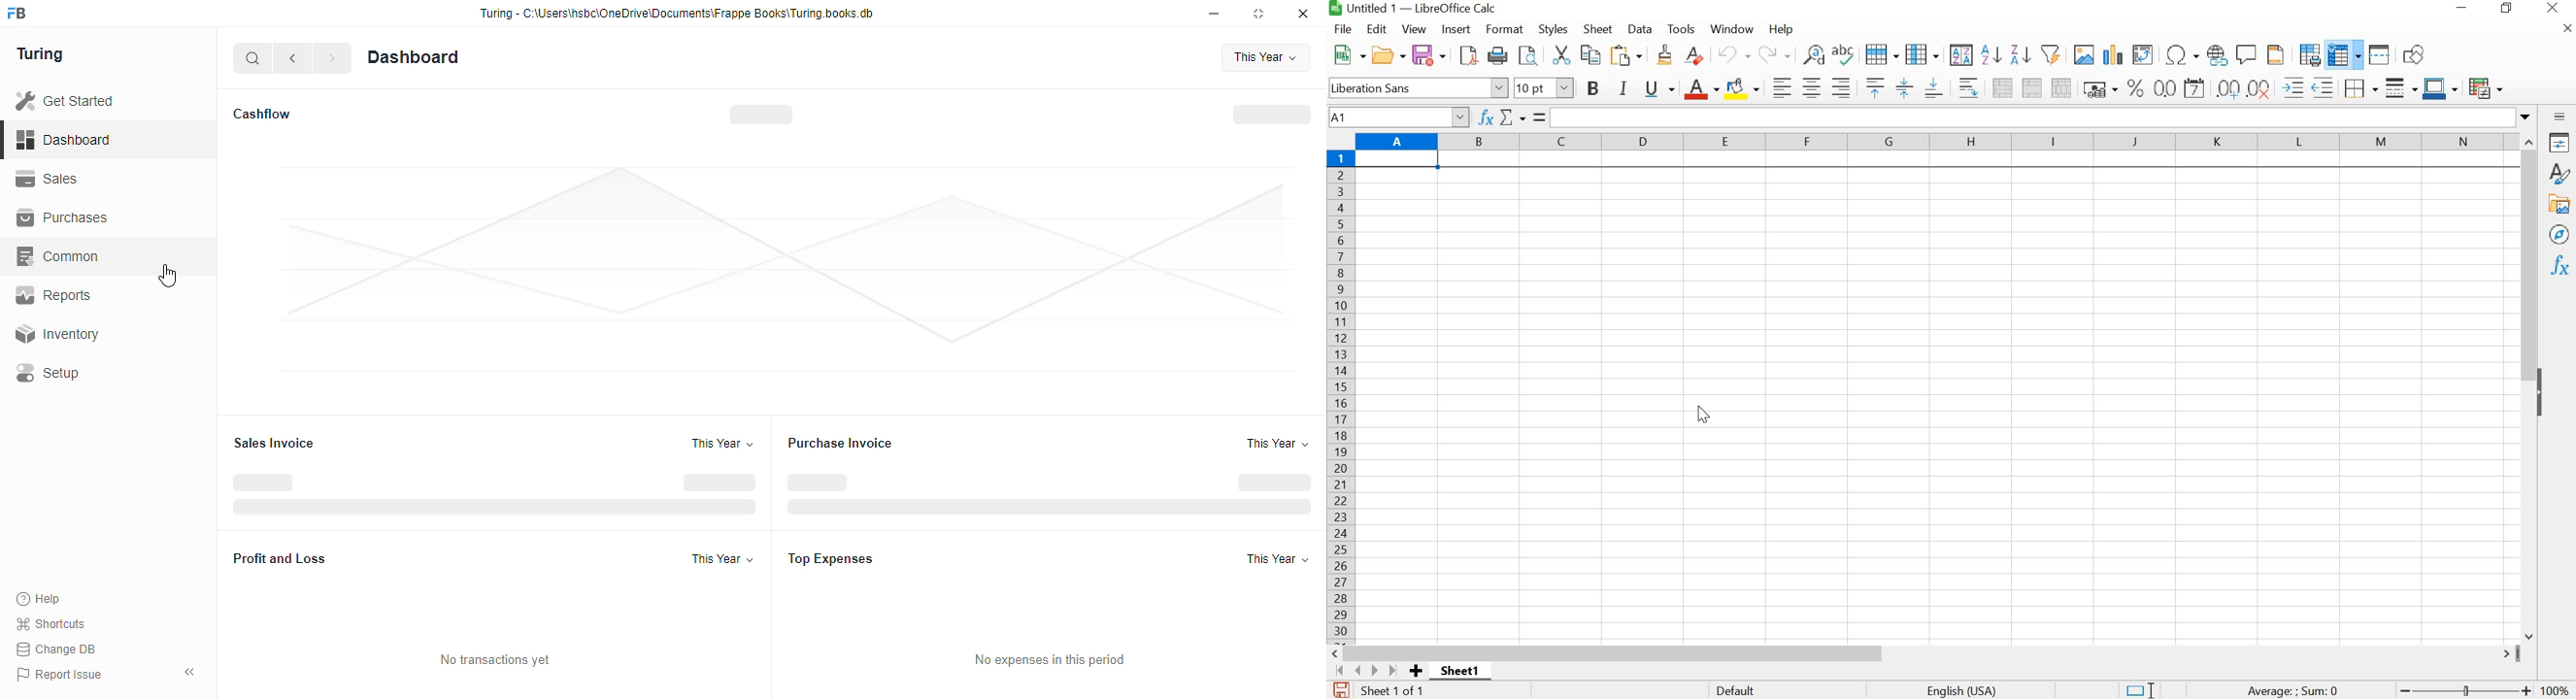  Describe the element at coordinates (1215, 14) in the screenshot. I see `minimize` at that location.